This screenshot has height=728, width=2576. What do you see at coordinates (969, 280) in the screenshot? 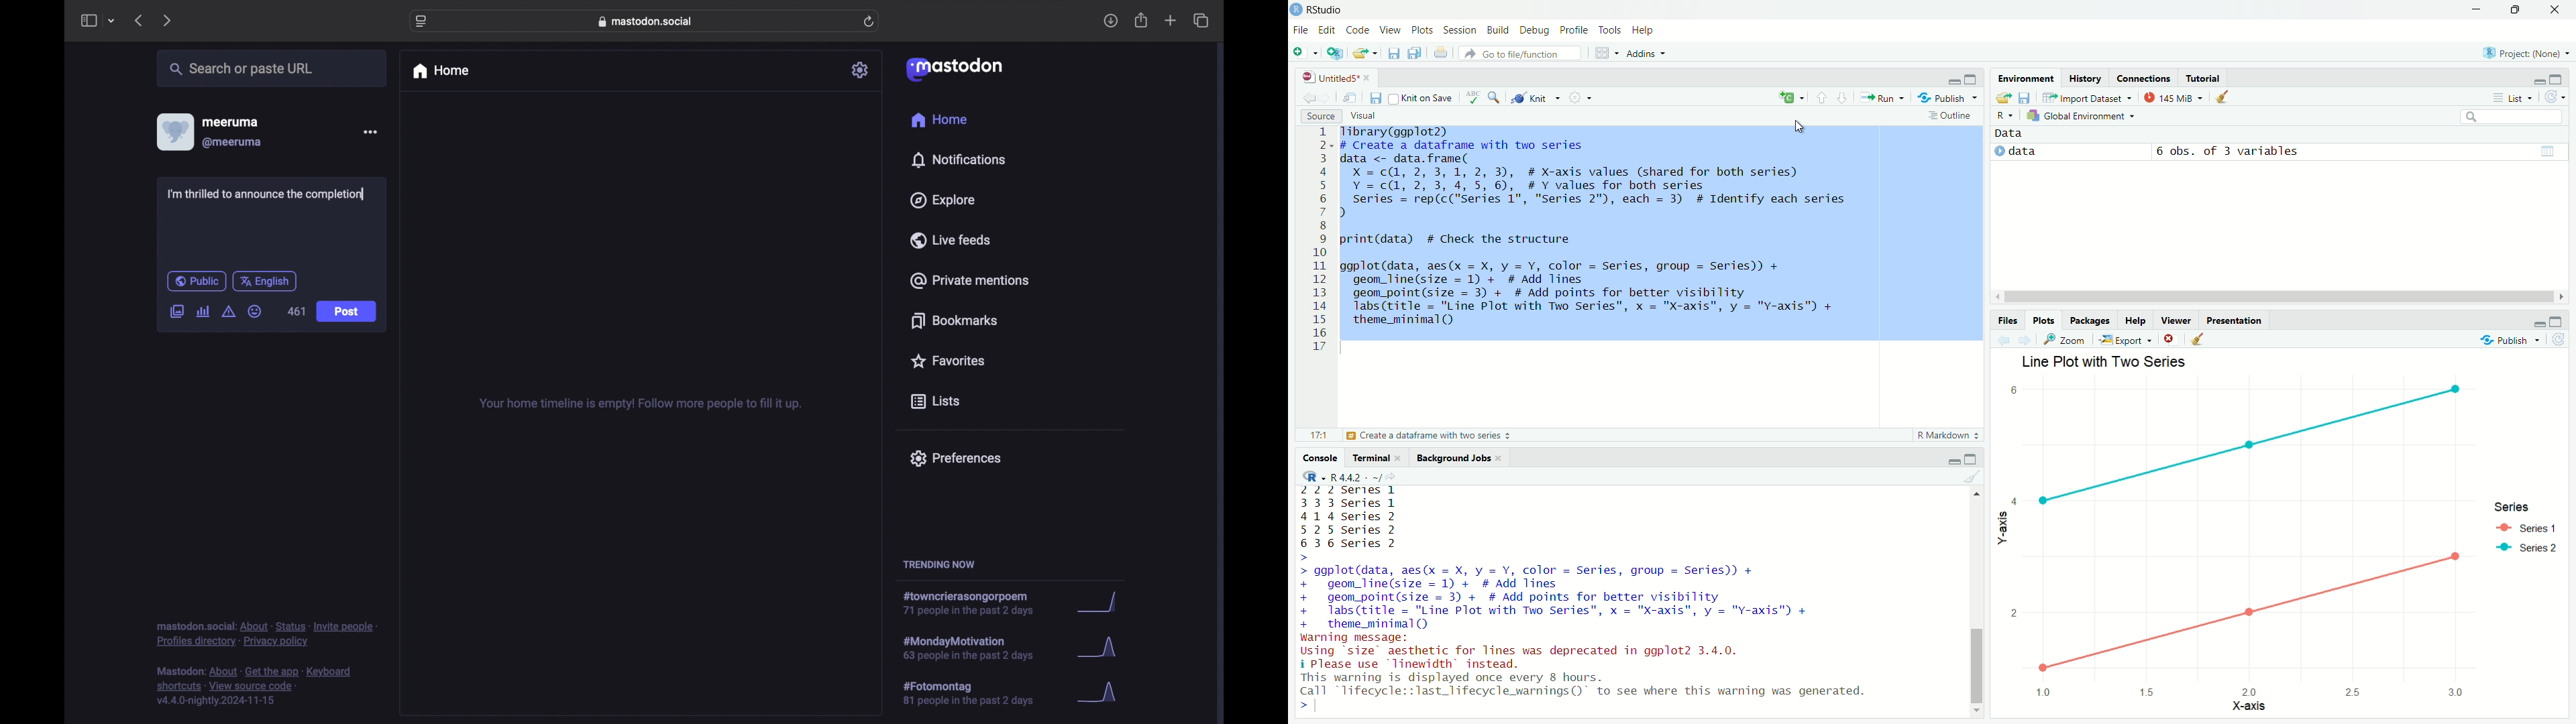
I see `private mentions` at bounding box center [969, 280].